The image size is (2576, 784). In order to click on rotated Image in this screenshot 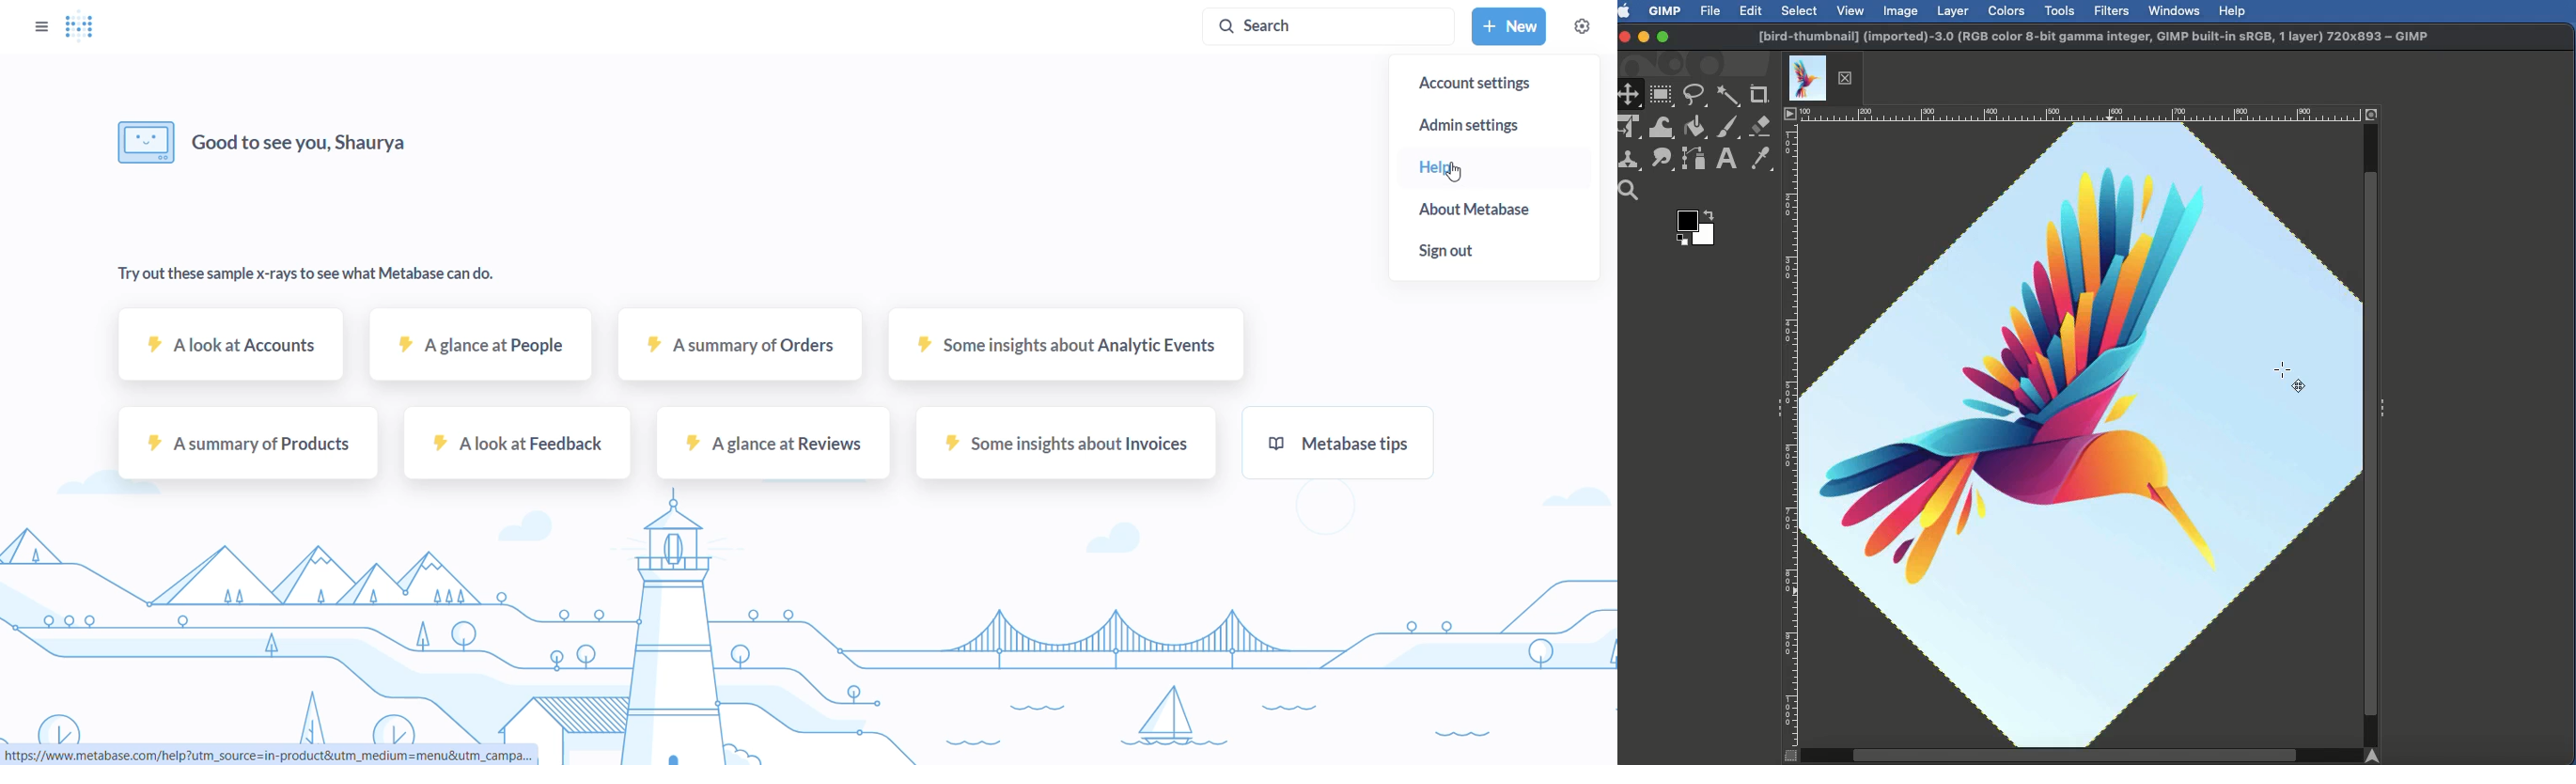, I will do `click(2082, 431)`.